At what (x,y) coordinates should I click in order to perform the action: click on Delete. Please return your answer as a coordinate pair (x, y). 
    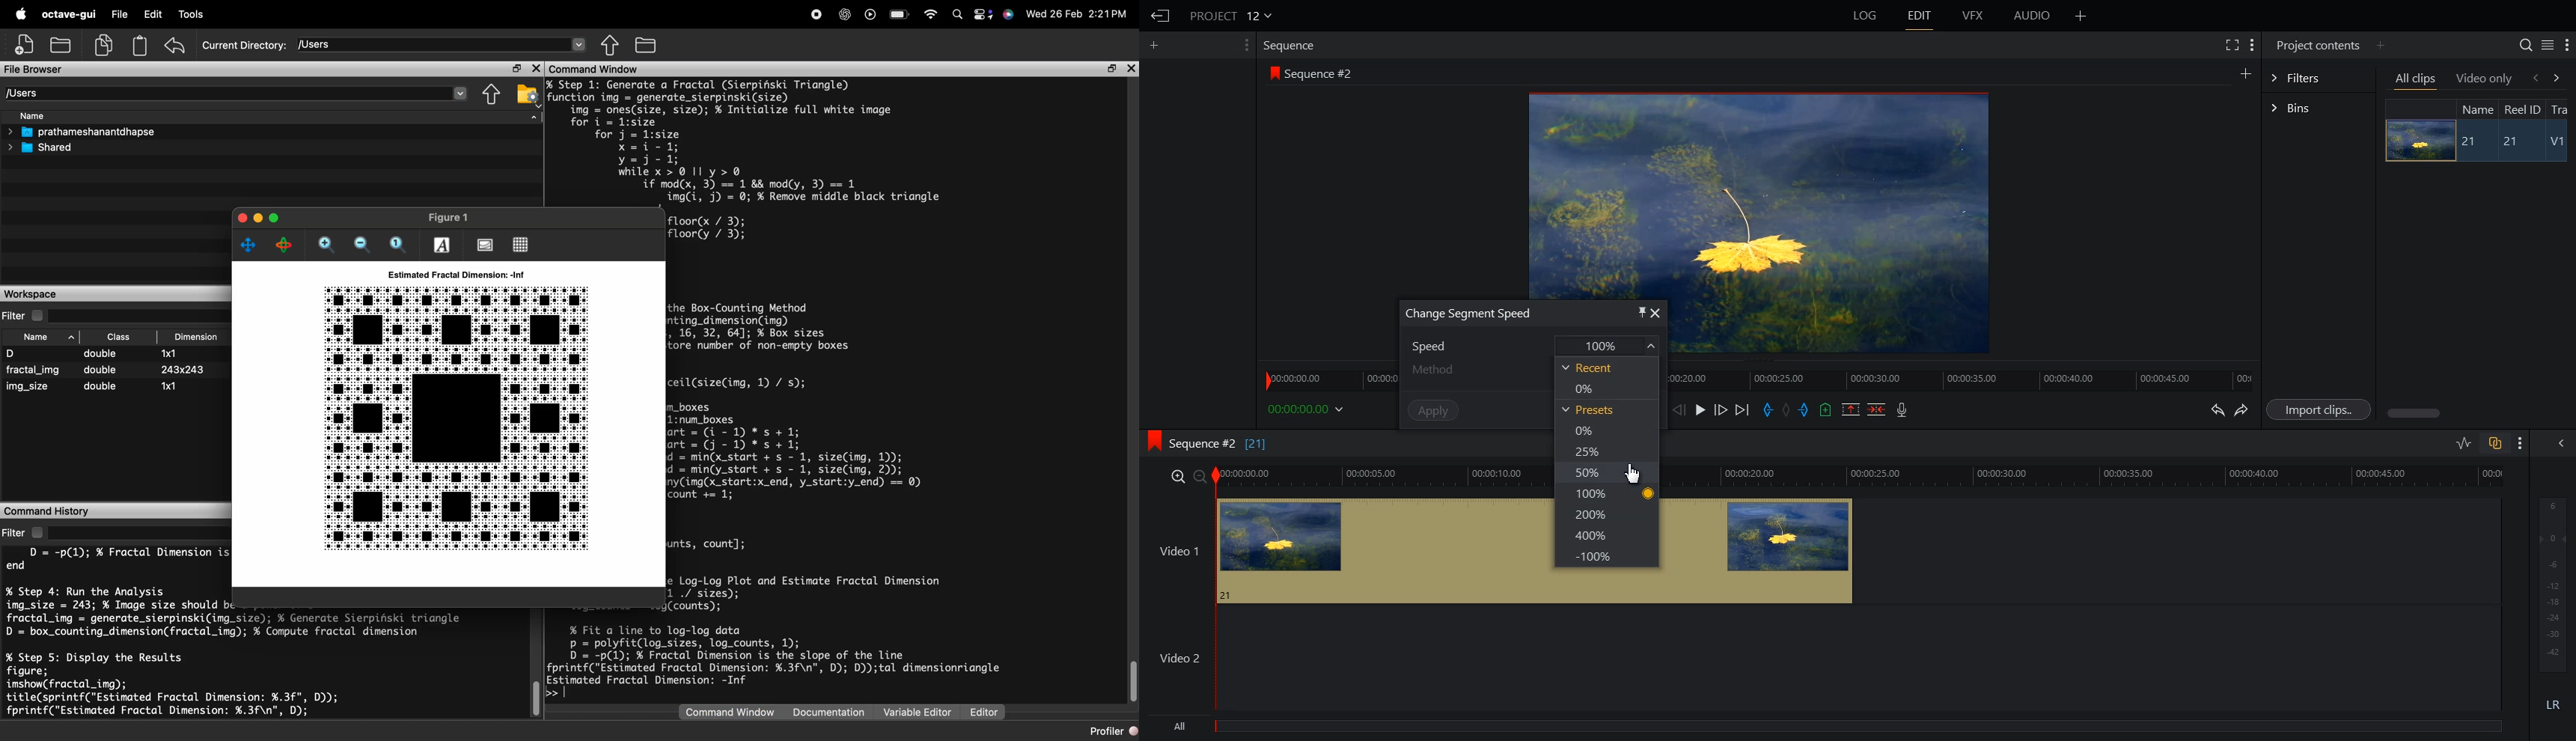
    Looking at the image, I should click on (1877, 409).